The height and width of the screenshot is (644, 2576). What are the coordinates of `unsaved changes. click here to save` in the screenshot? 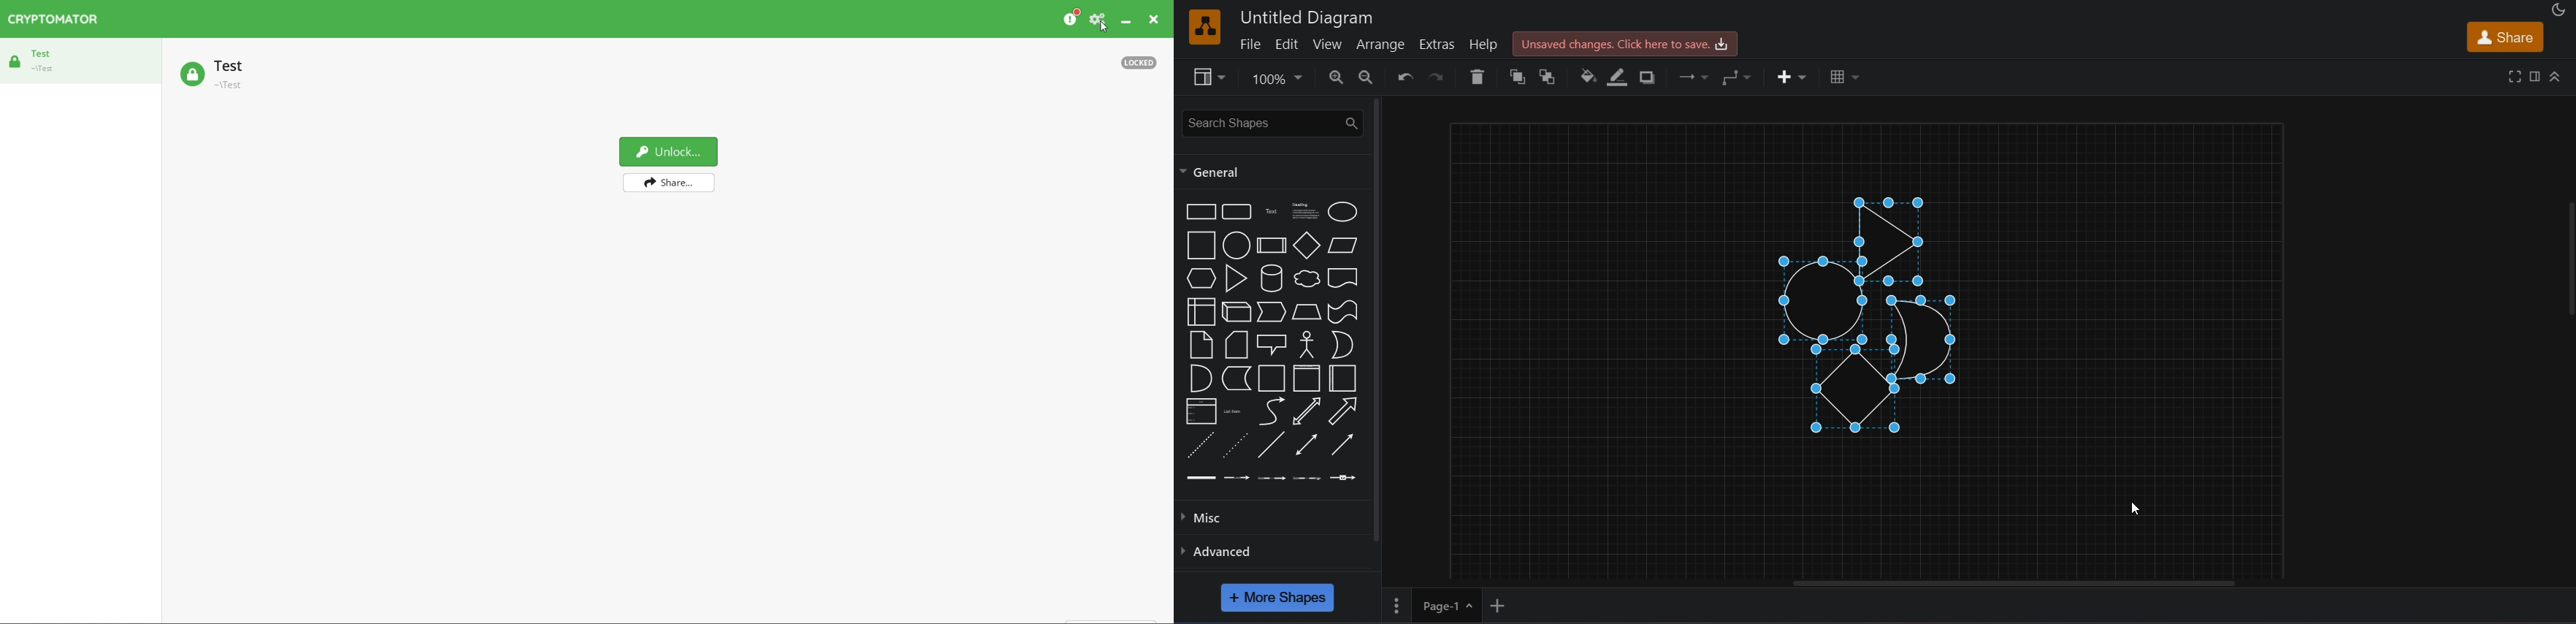 It's located at (1623, 43).